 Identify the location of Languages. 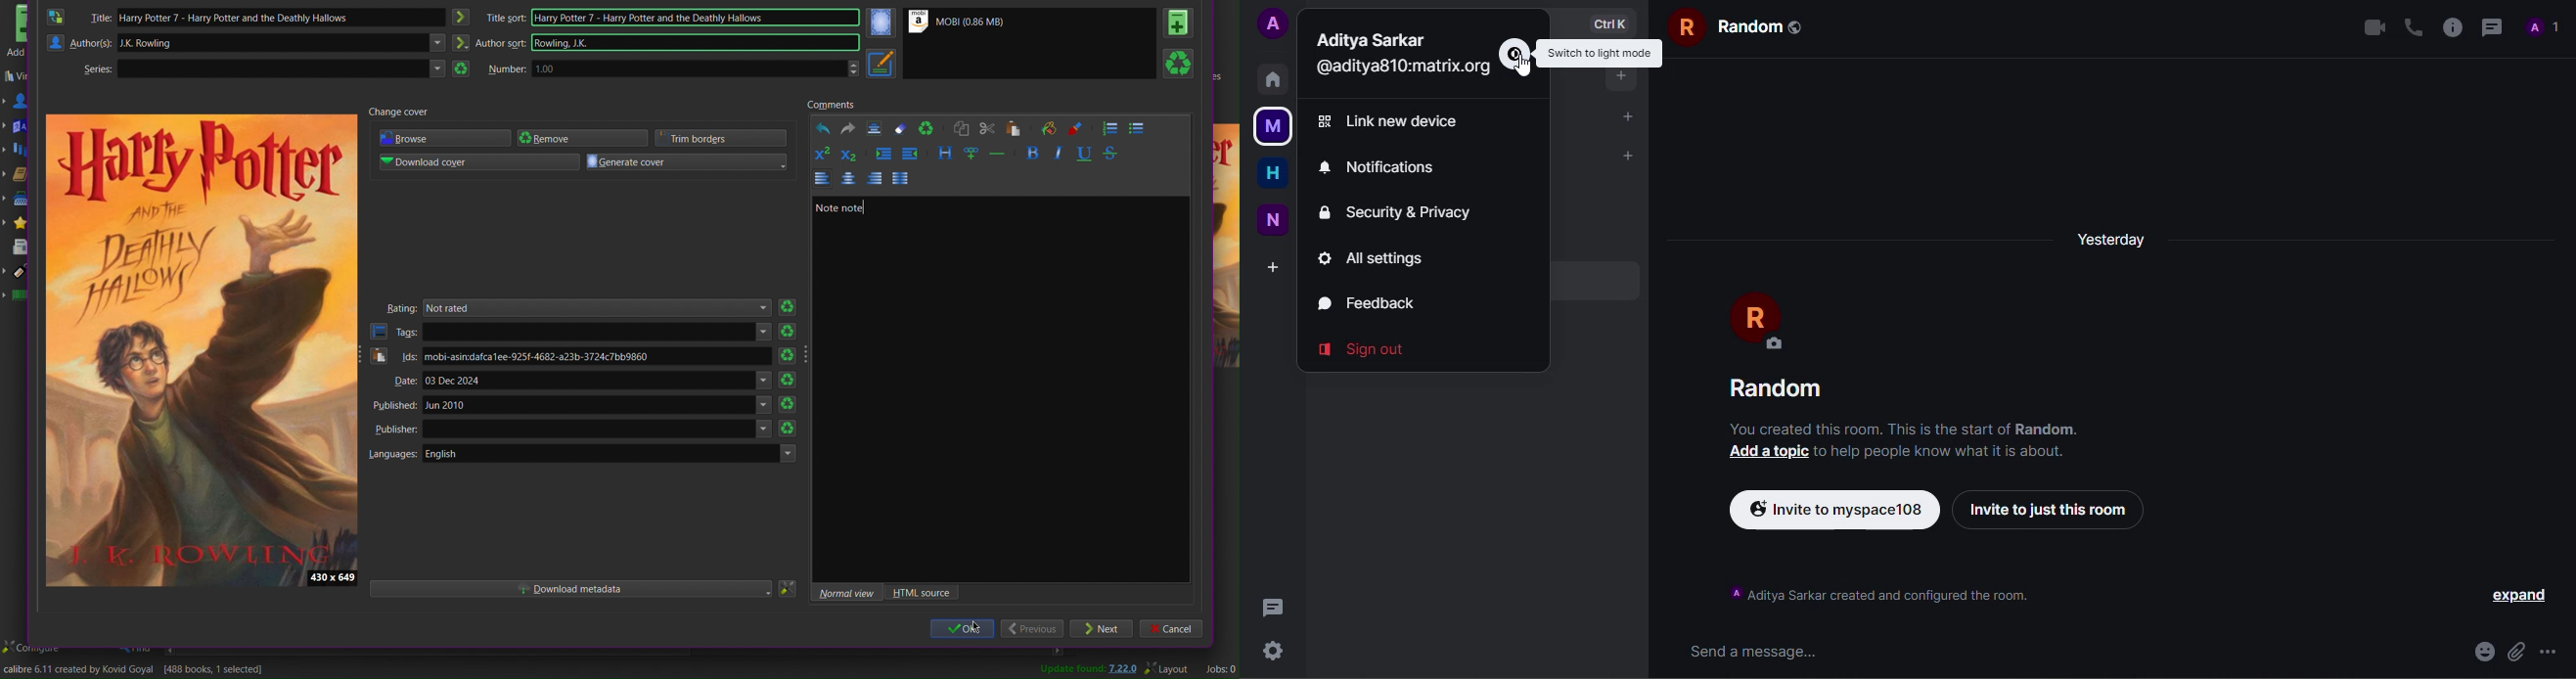
(19, 126).